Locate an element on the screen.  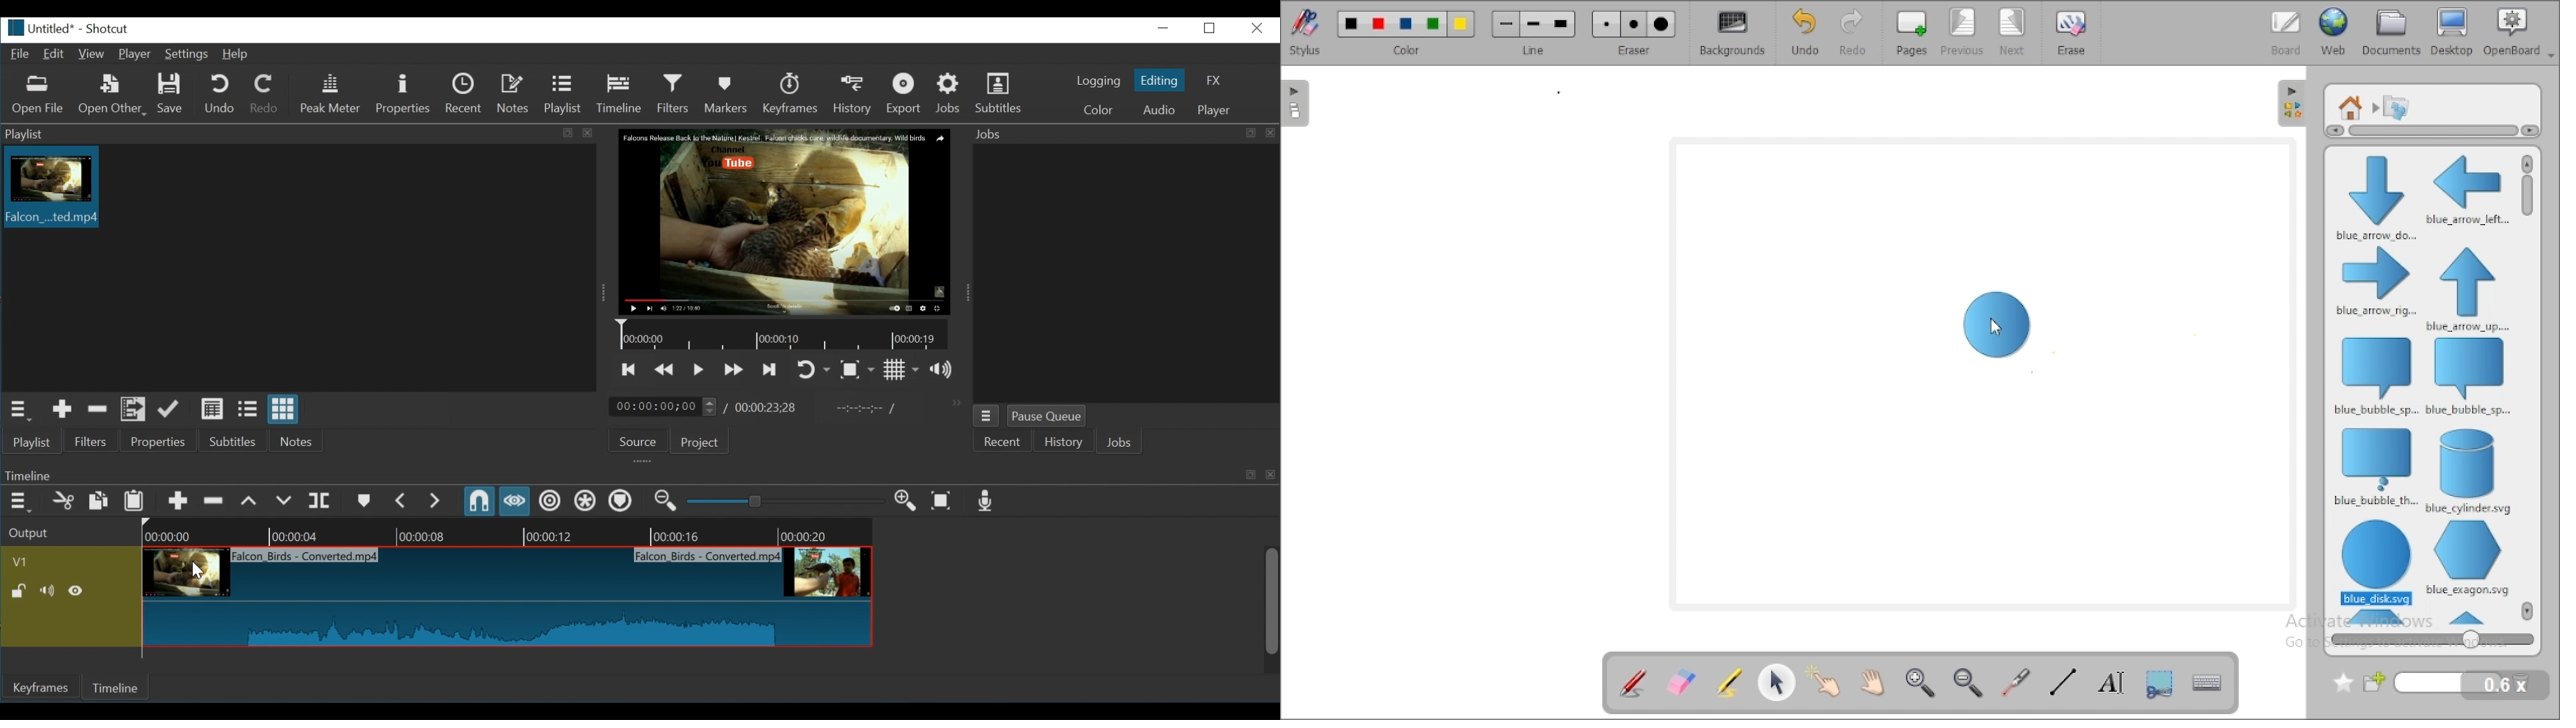
blue arrow left is located at coordinates (2467, 189).